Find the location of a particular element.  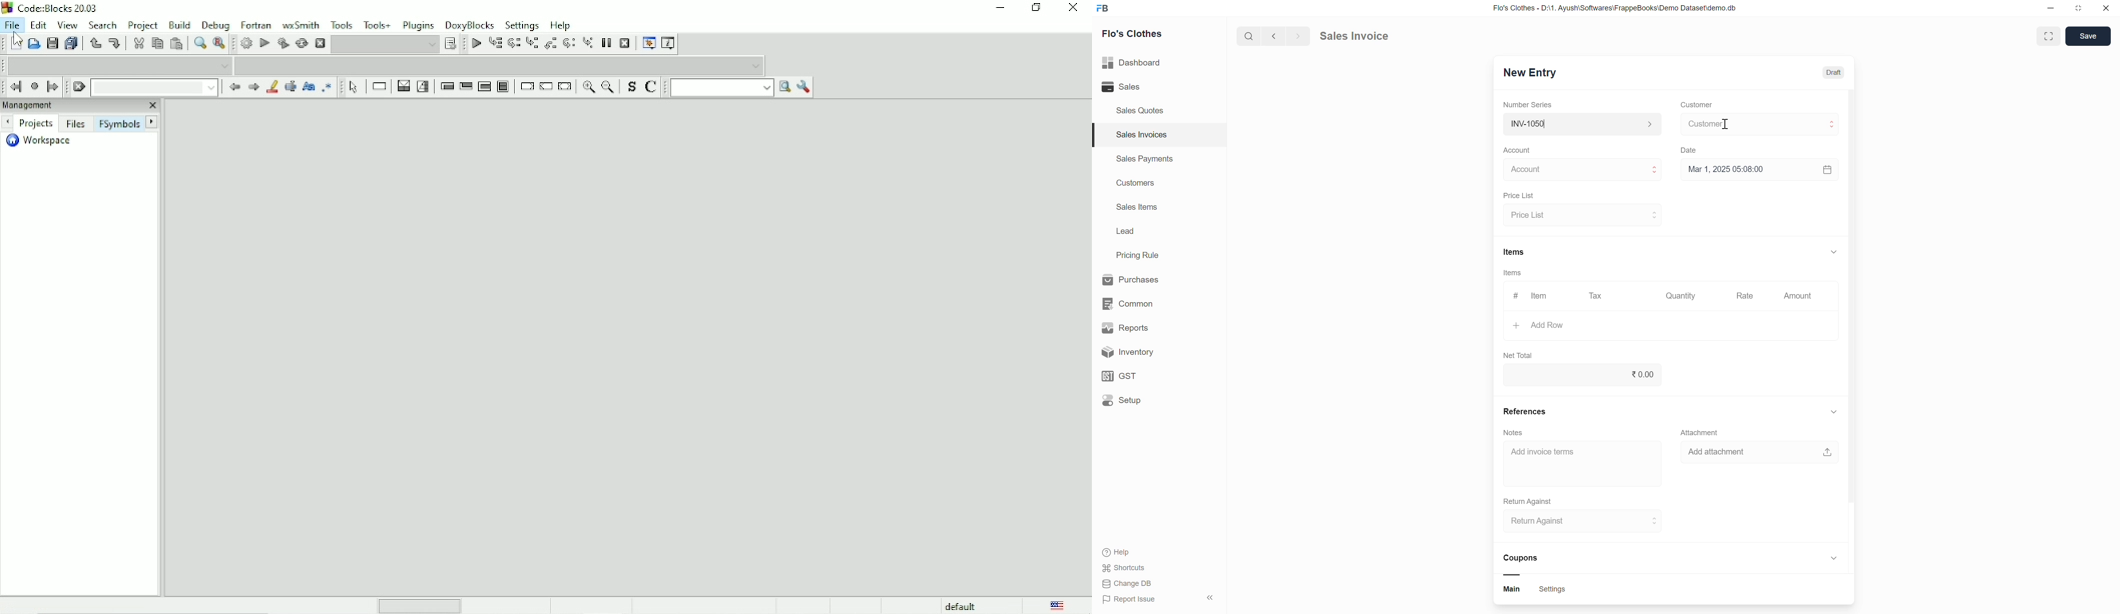

Flo's Clothes is located at coordinates (1137, 35).